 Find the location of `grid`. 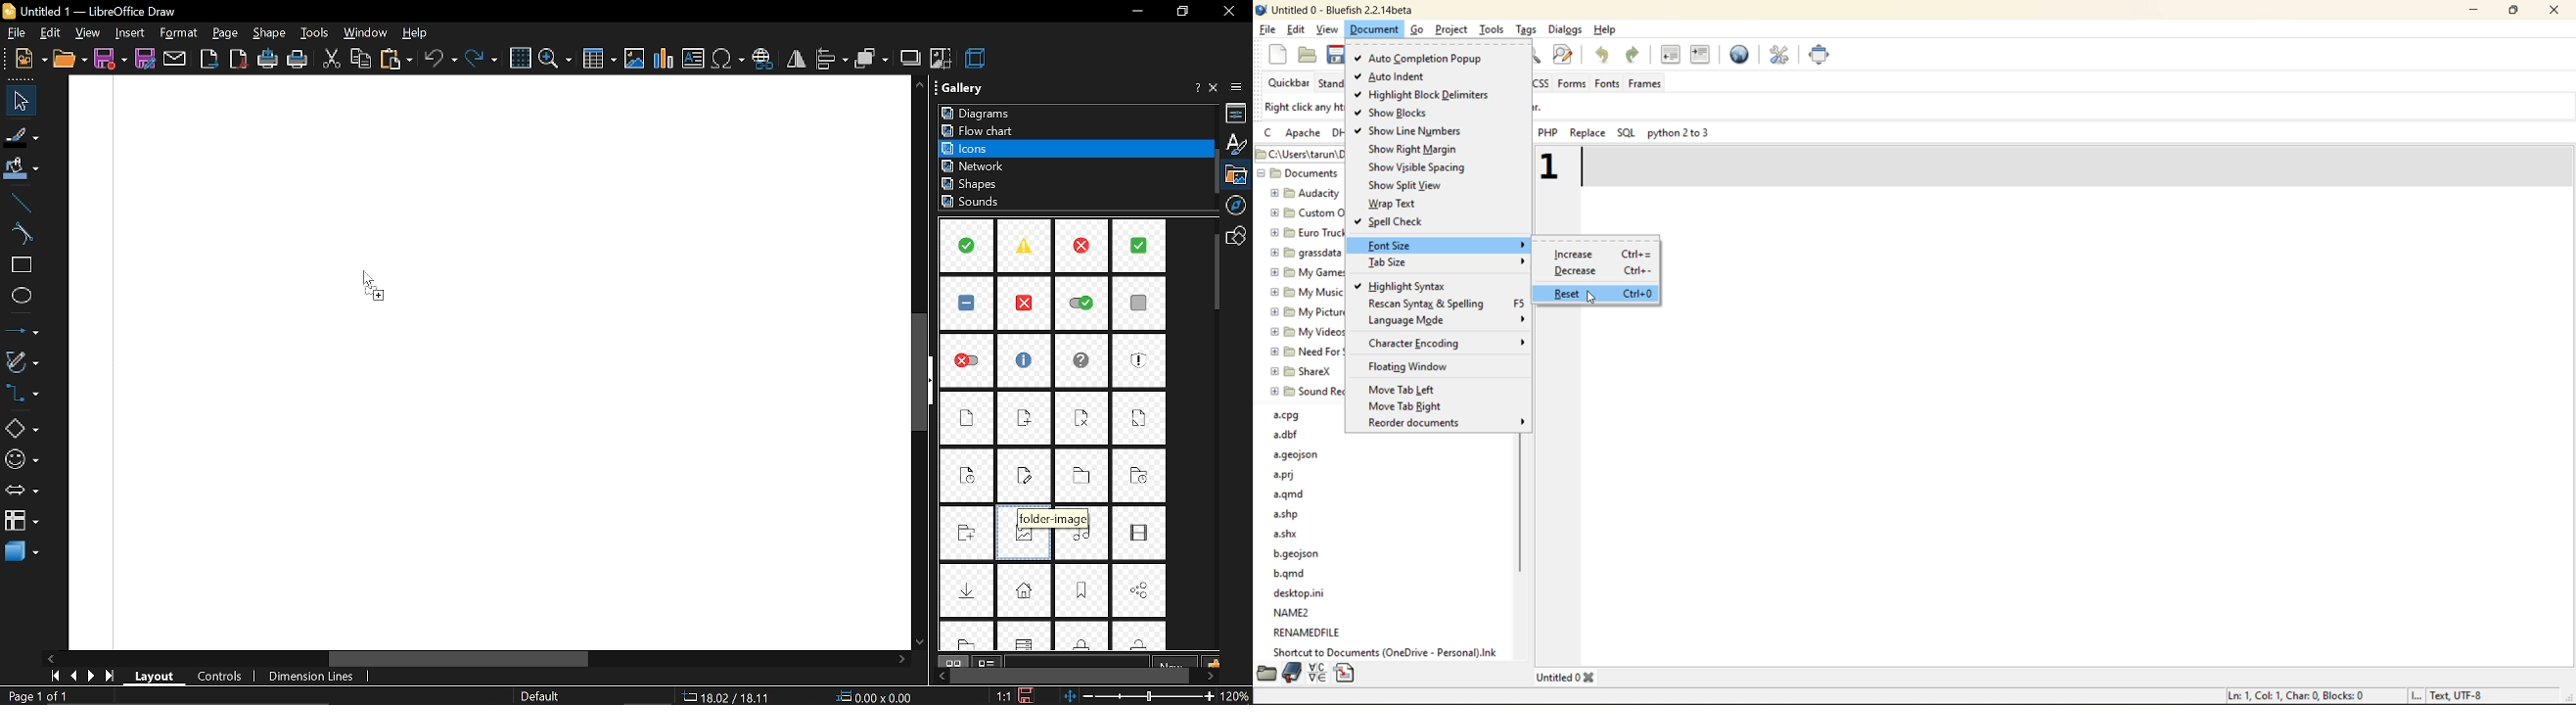

grid is located at coordinates (520, 58).